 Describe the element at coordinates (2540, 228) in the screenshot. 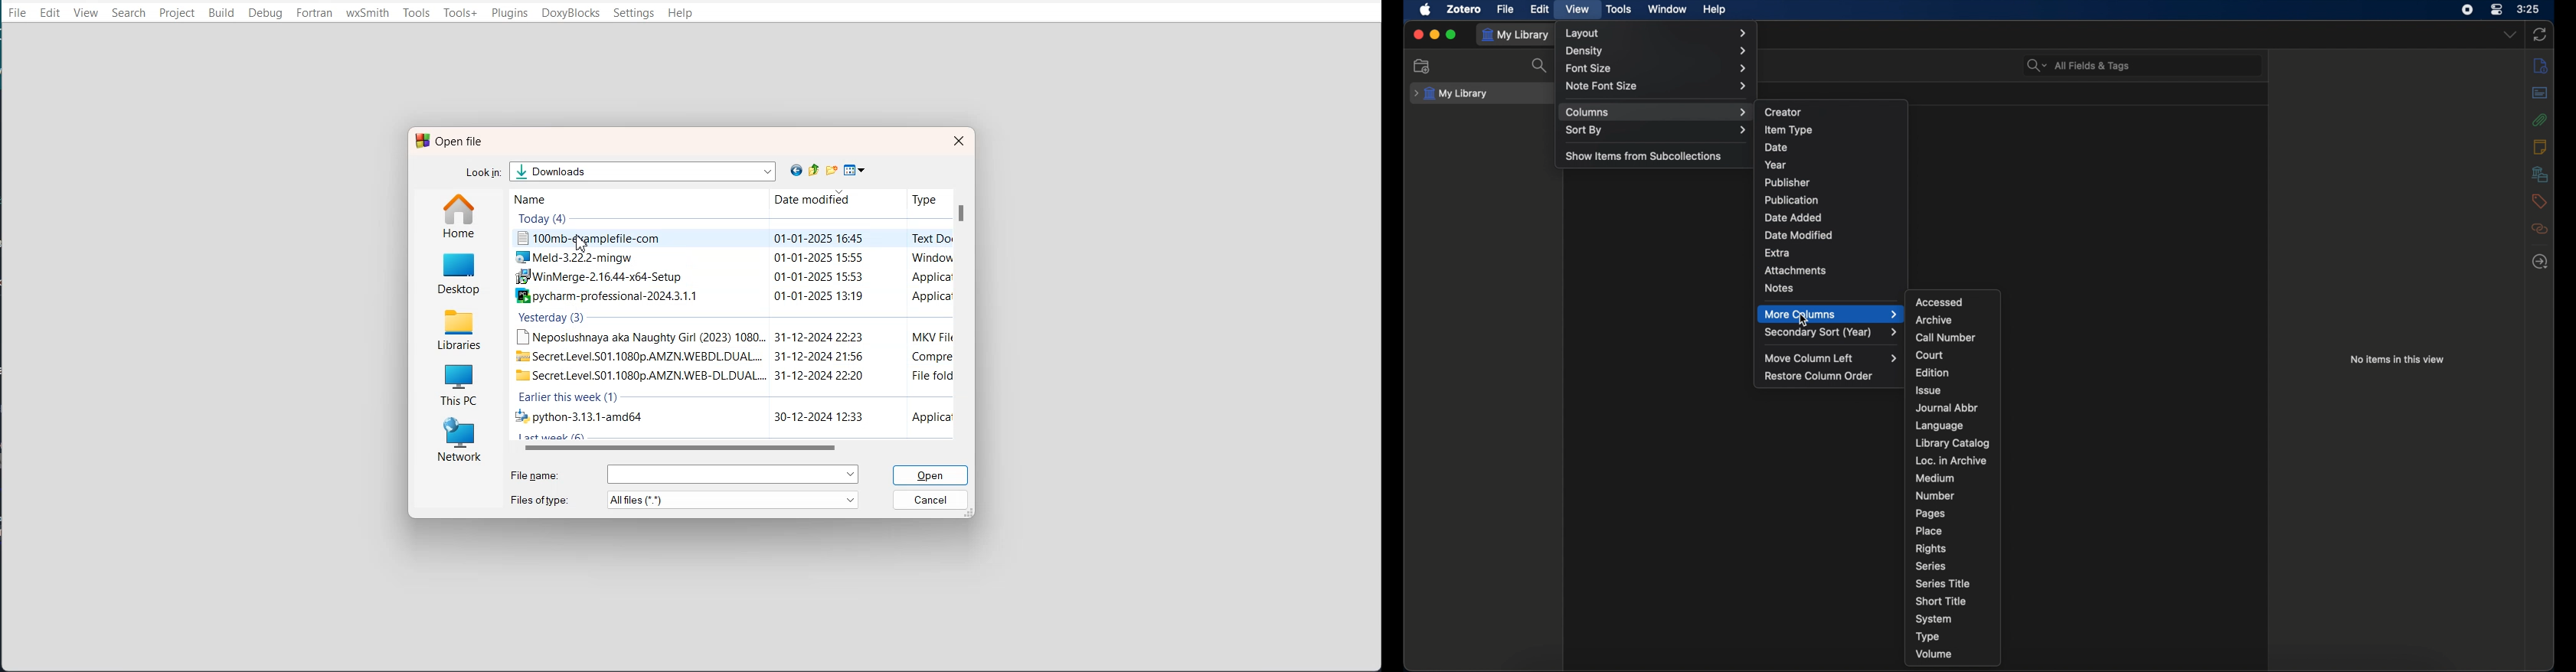

I see `related` at that location.